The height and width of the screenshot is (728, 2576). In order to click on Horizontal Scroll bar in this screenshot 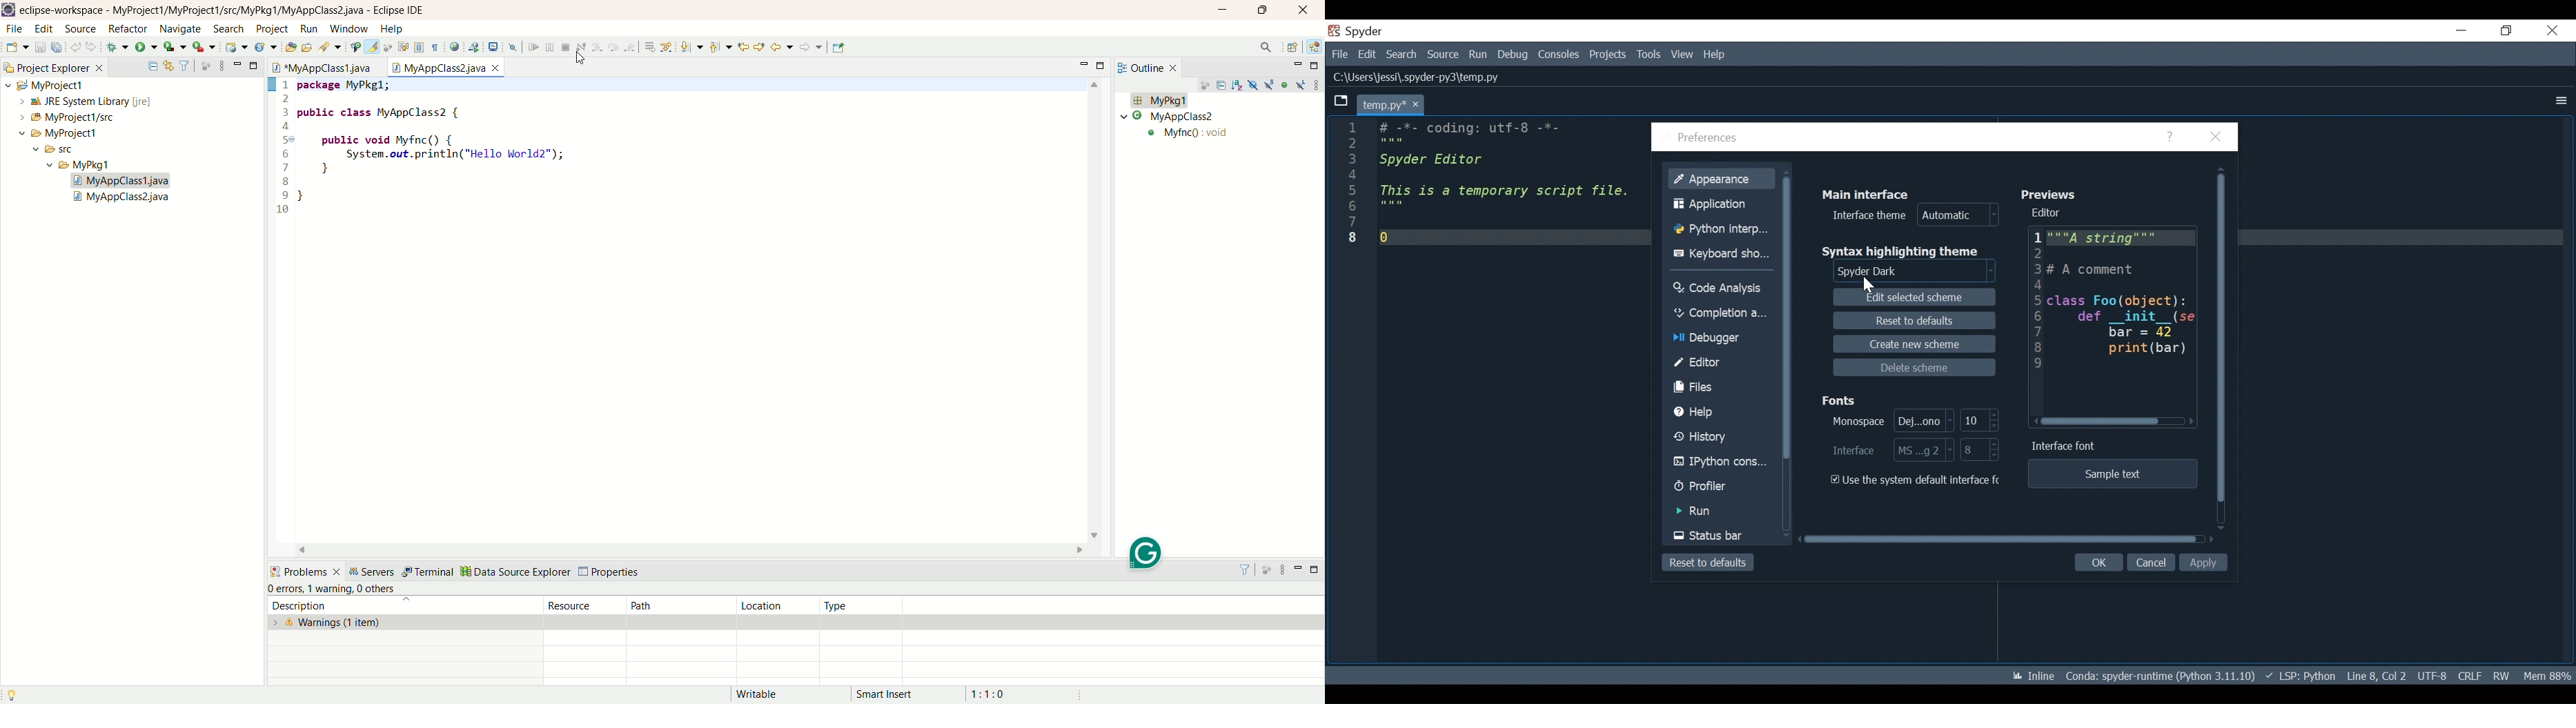, I will do `click(2100, 421)`.